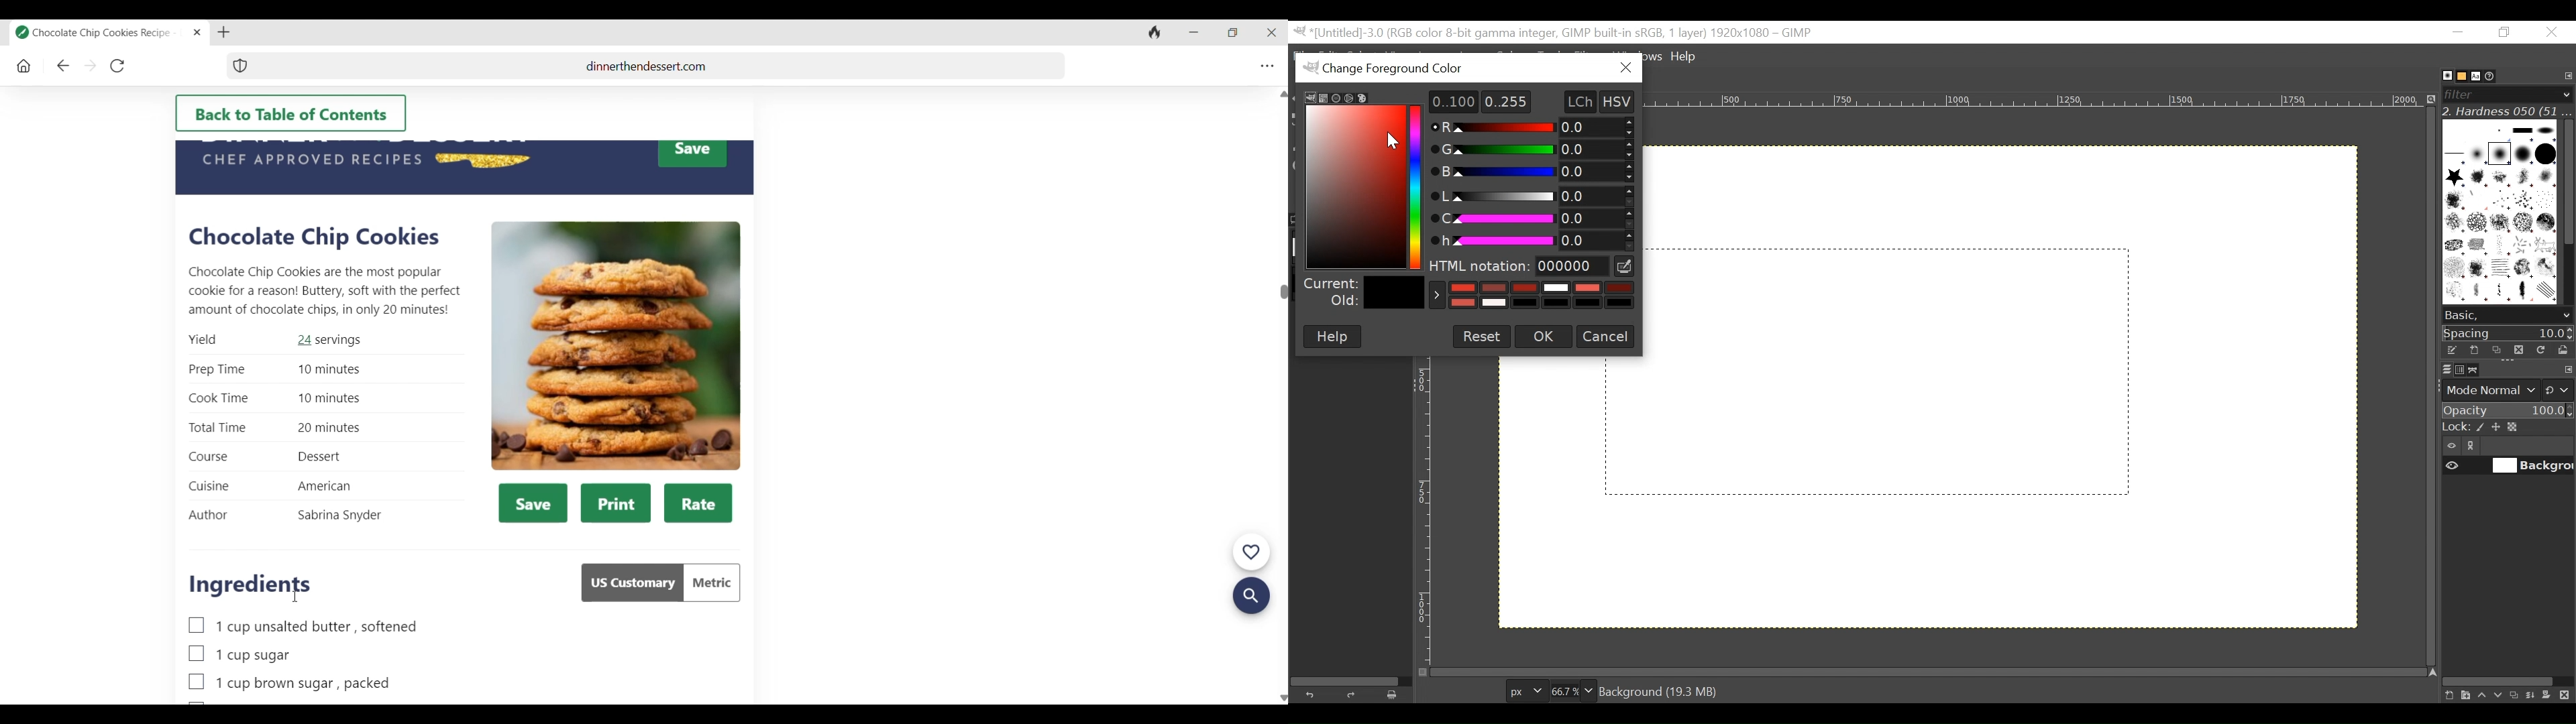  I want to click on 1 cup sugar, so click(239, 654).